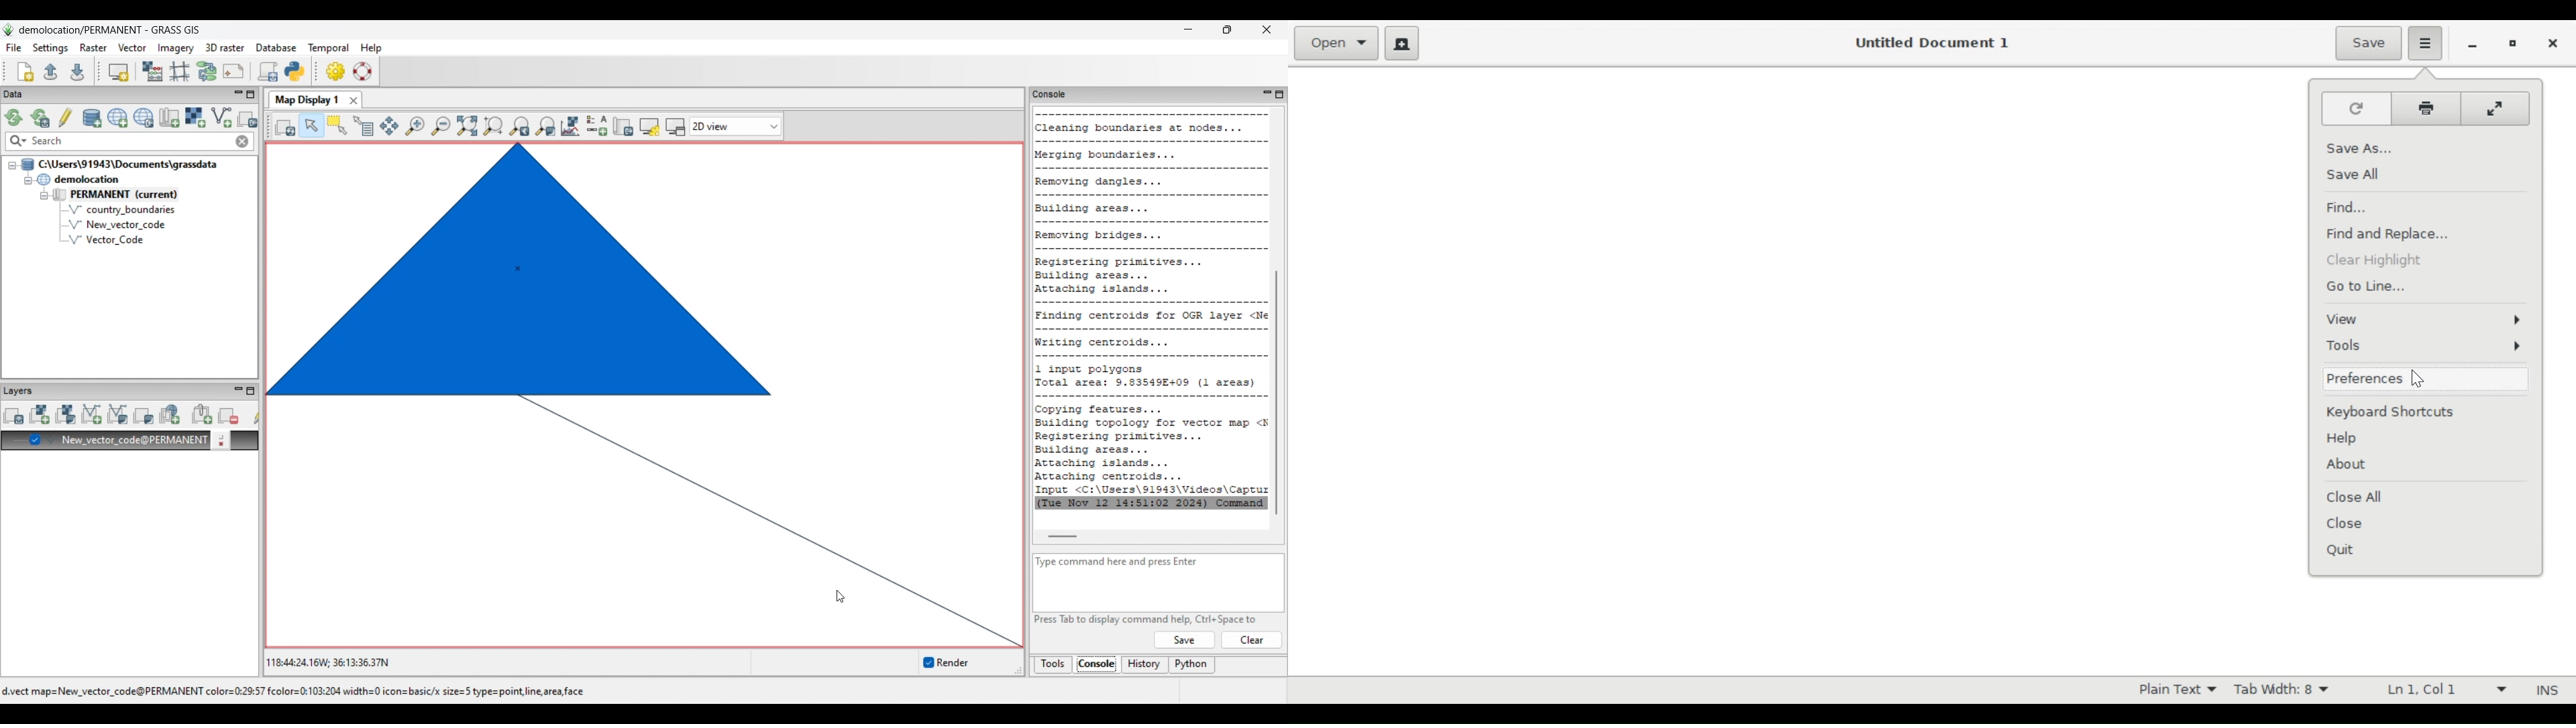 Image resolution: width=2576 pixels, height=728 pixels. I want to click on Find, so click(2350, 206).